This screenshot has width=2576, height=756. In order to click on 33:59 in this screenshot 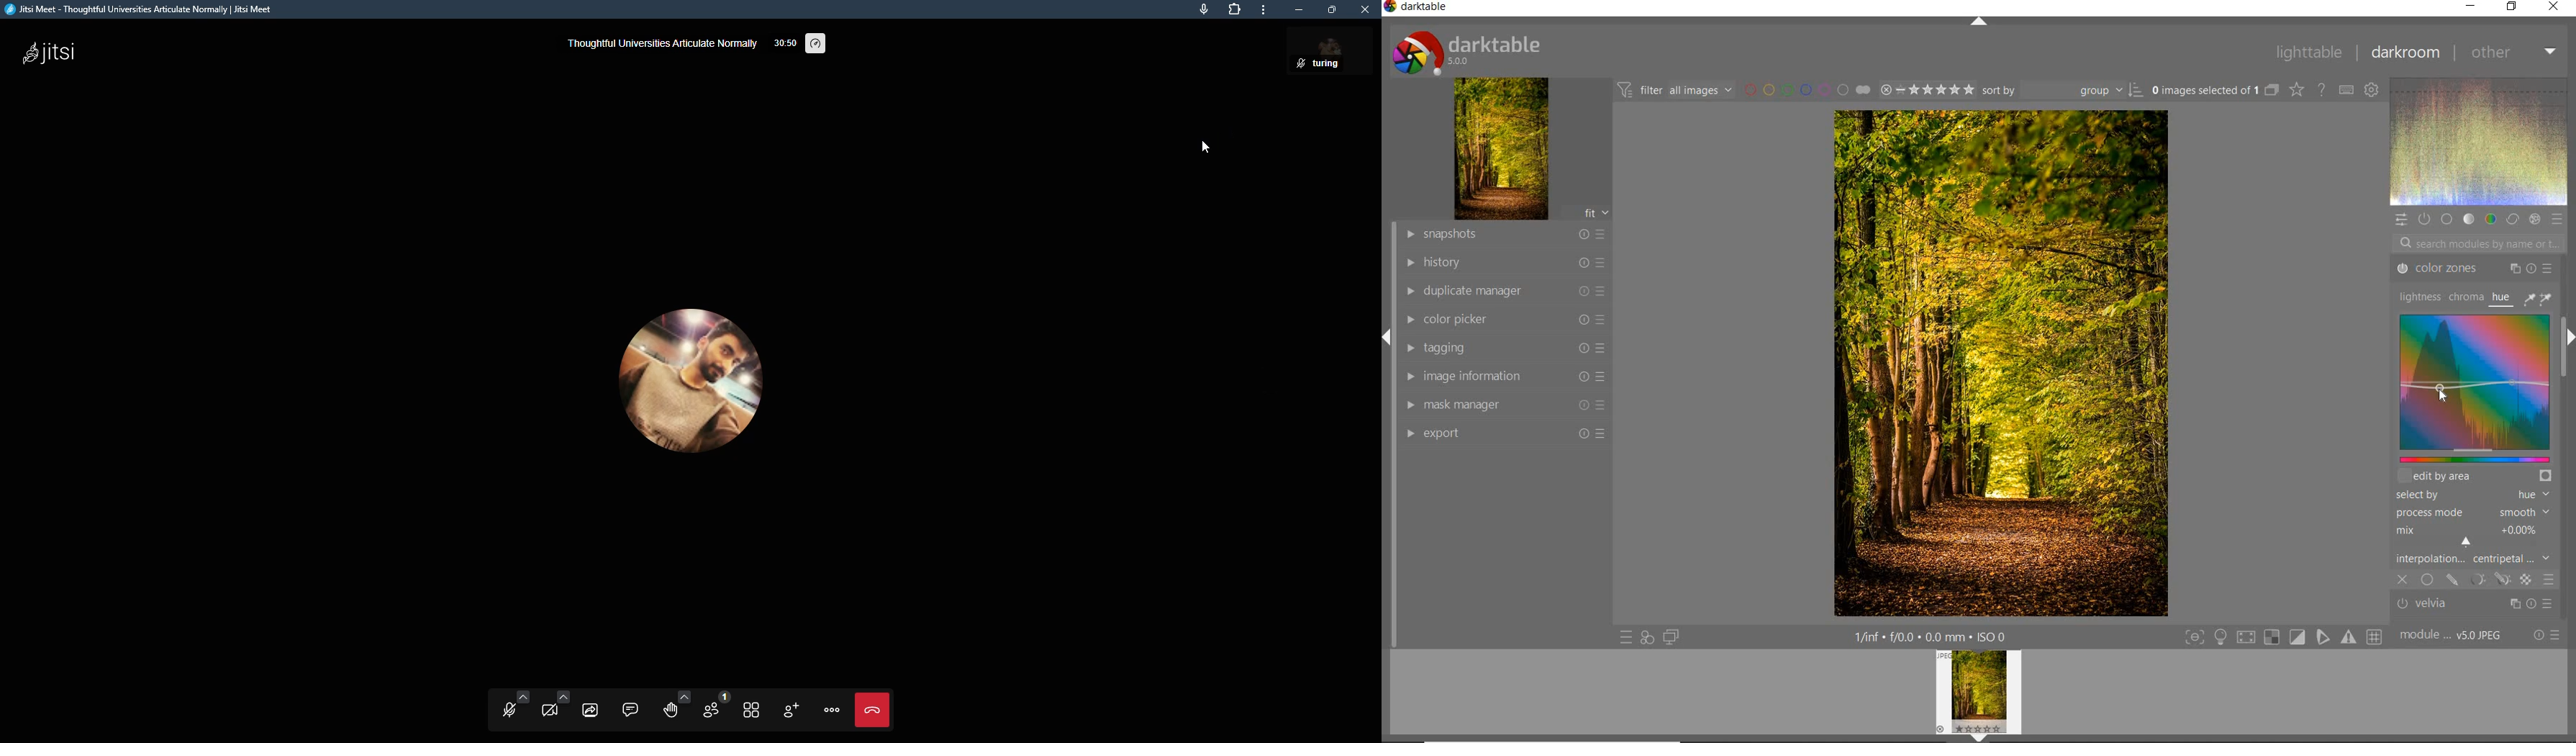, I will do `click(780, 45)`.